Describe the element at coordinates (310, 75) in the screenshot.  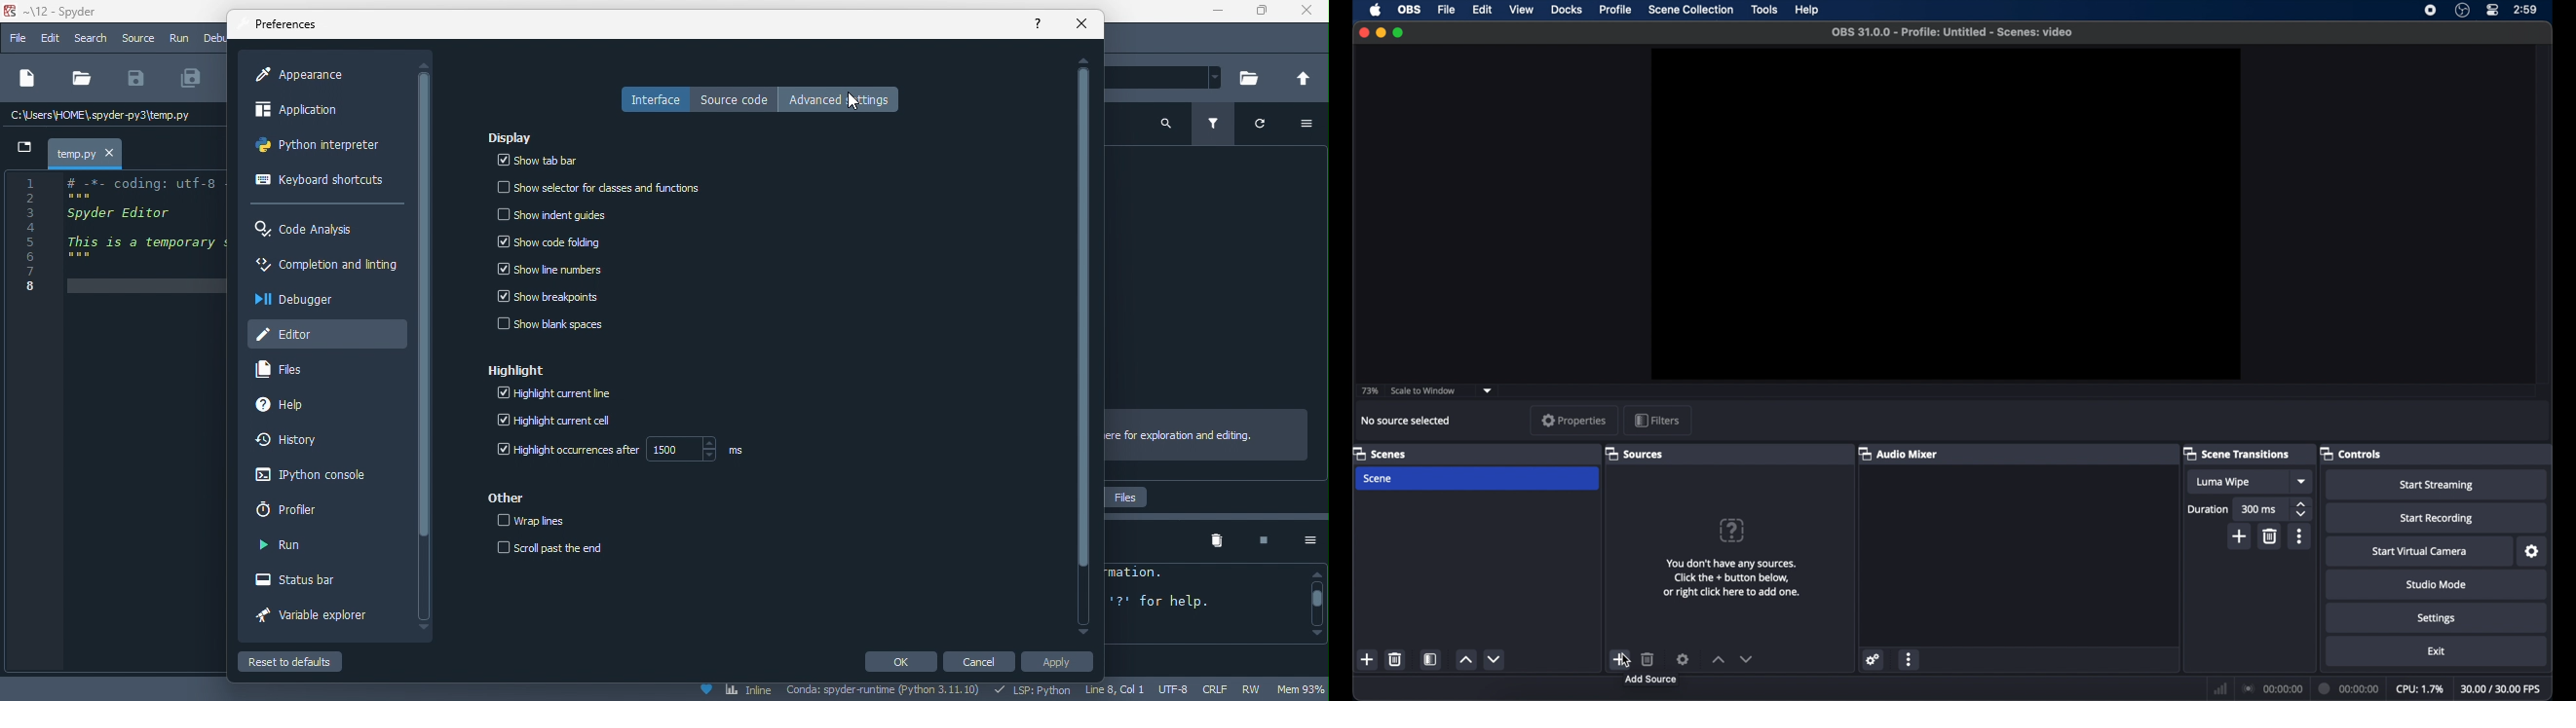
I see `appearance` at that location.